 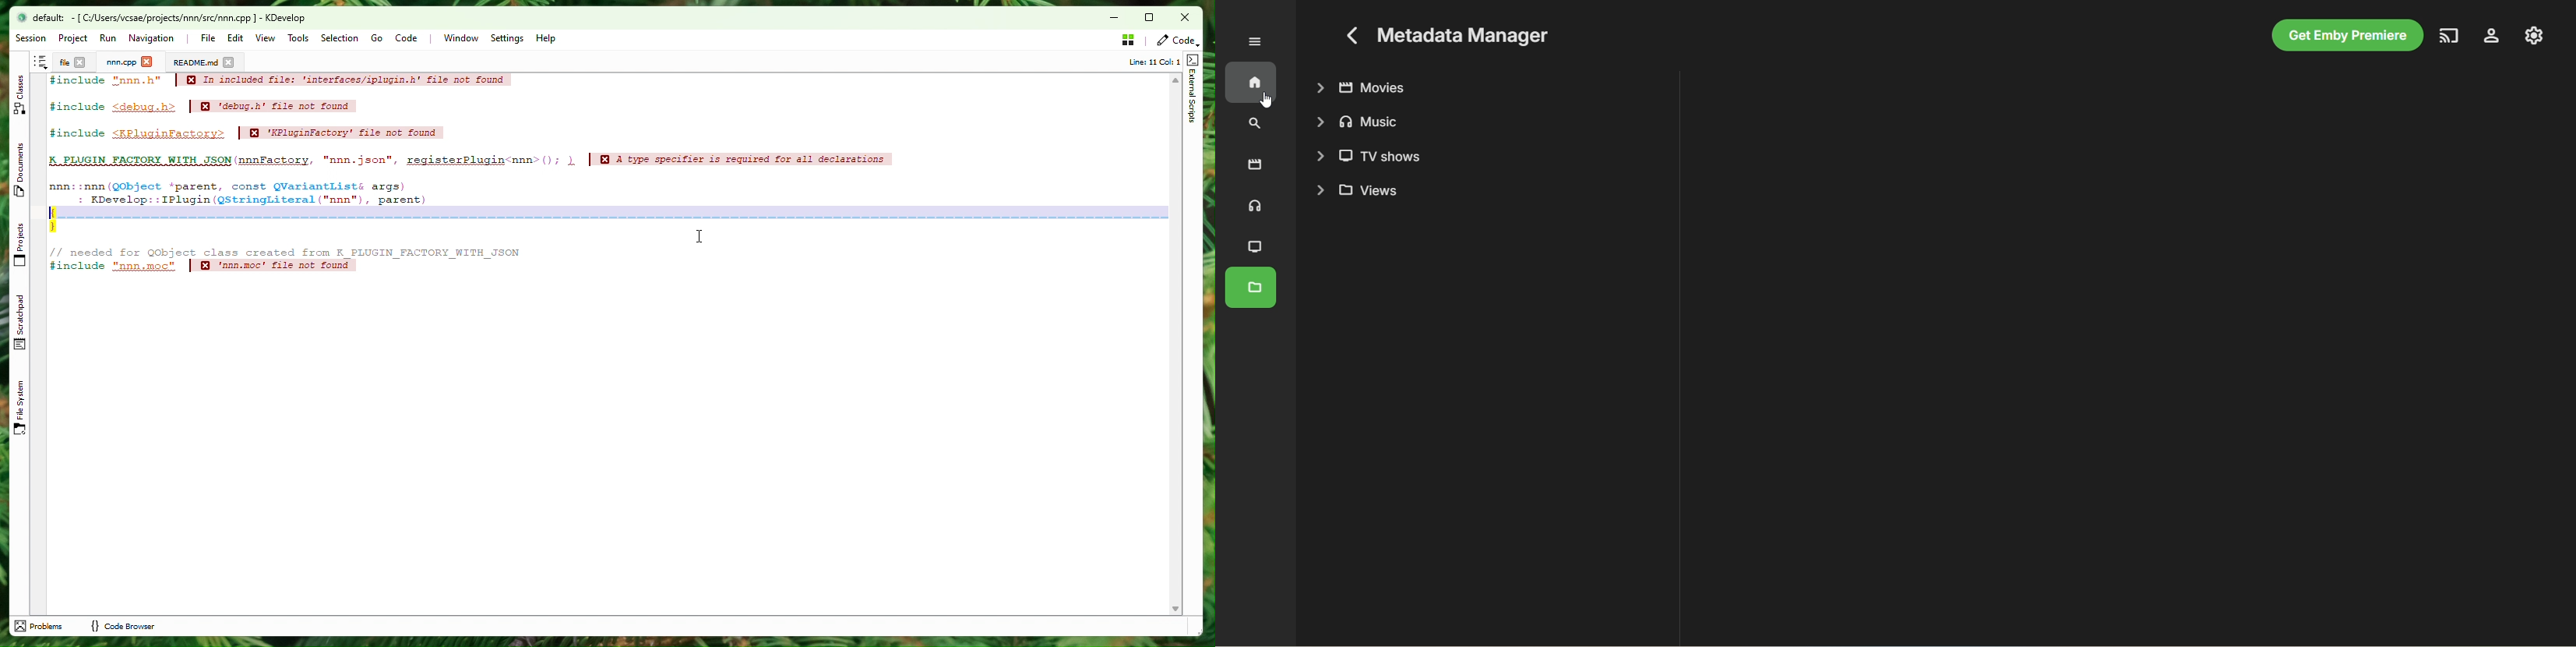 I want to click on Metadata Manager, so click(x=1448, y=36).